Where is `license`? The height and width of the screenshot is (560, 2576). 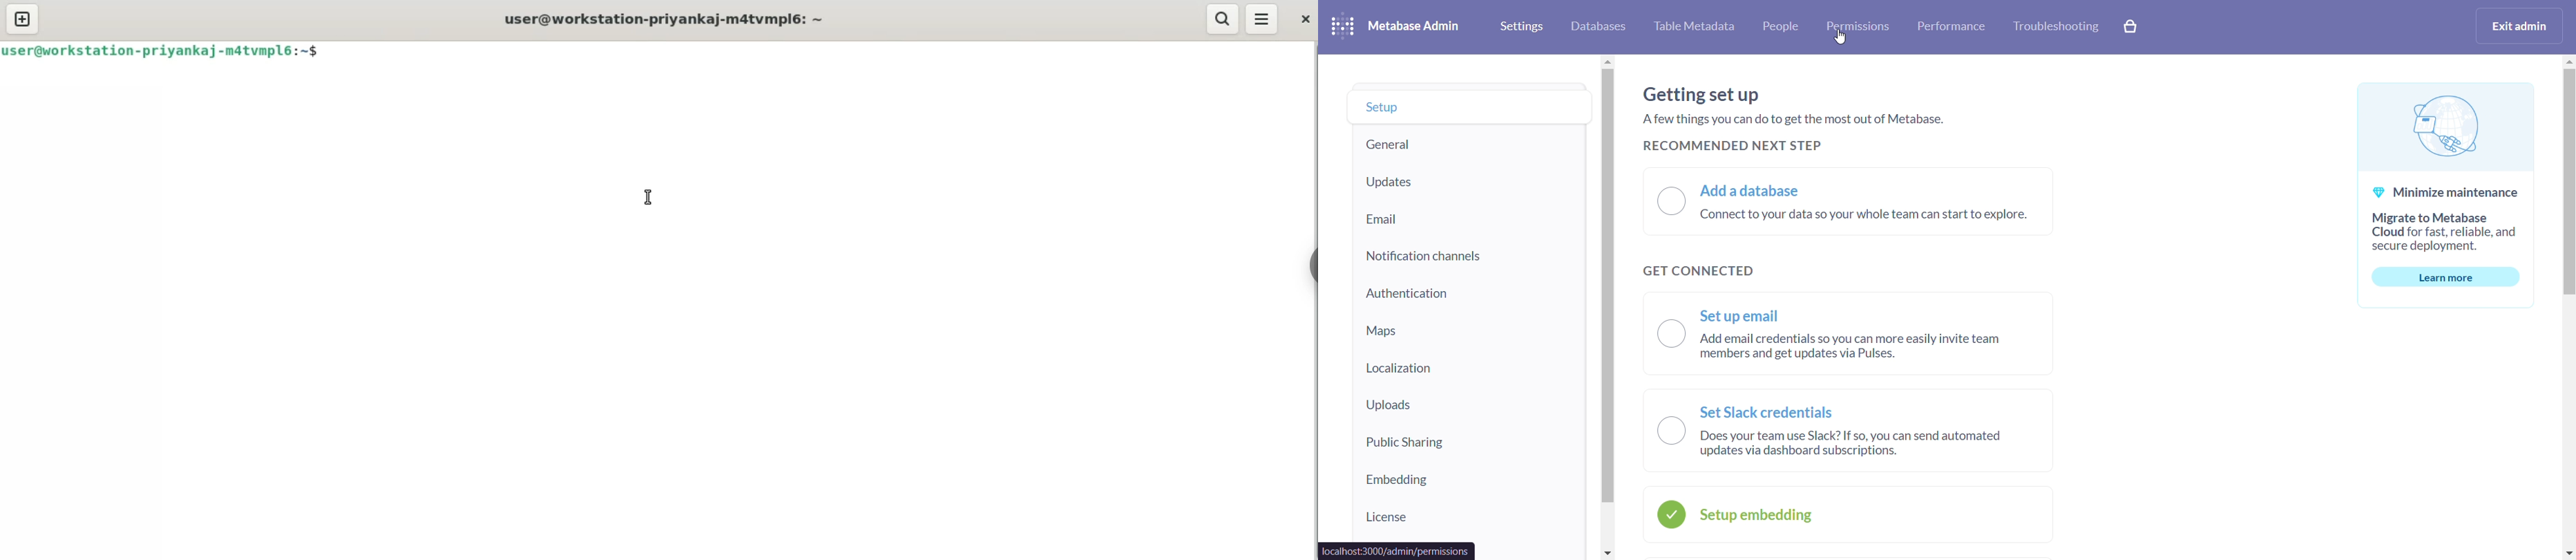
license is located at coordinates (1467, 517).